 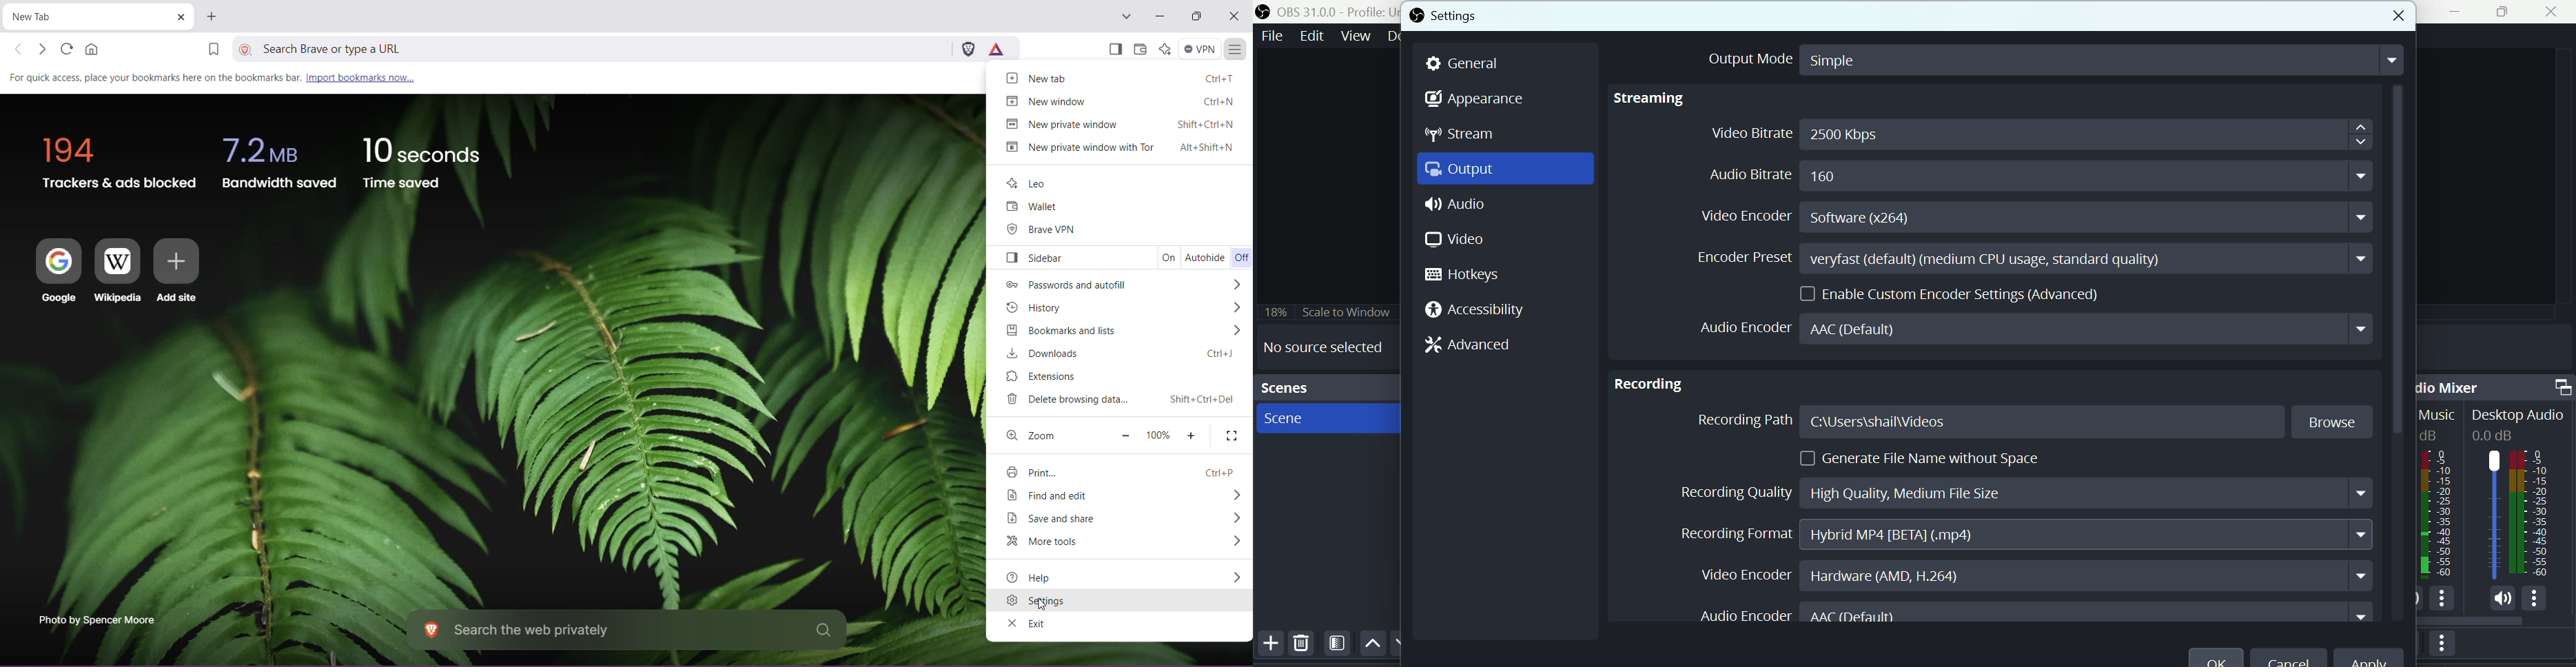 I want to click on Encoder preset, so click(x=2034, y=259).